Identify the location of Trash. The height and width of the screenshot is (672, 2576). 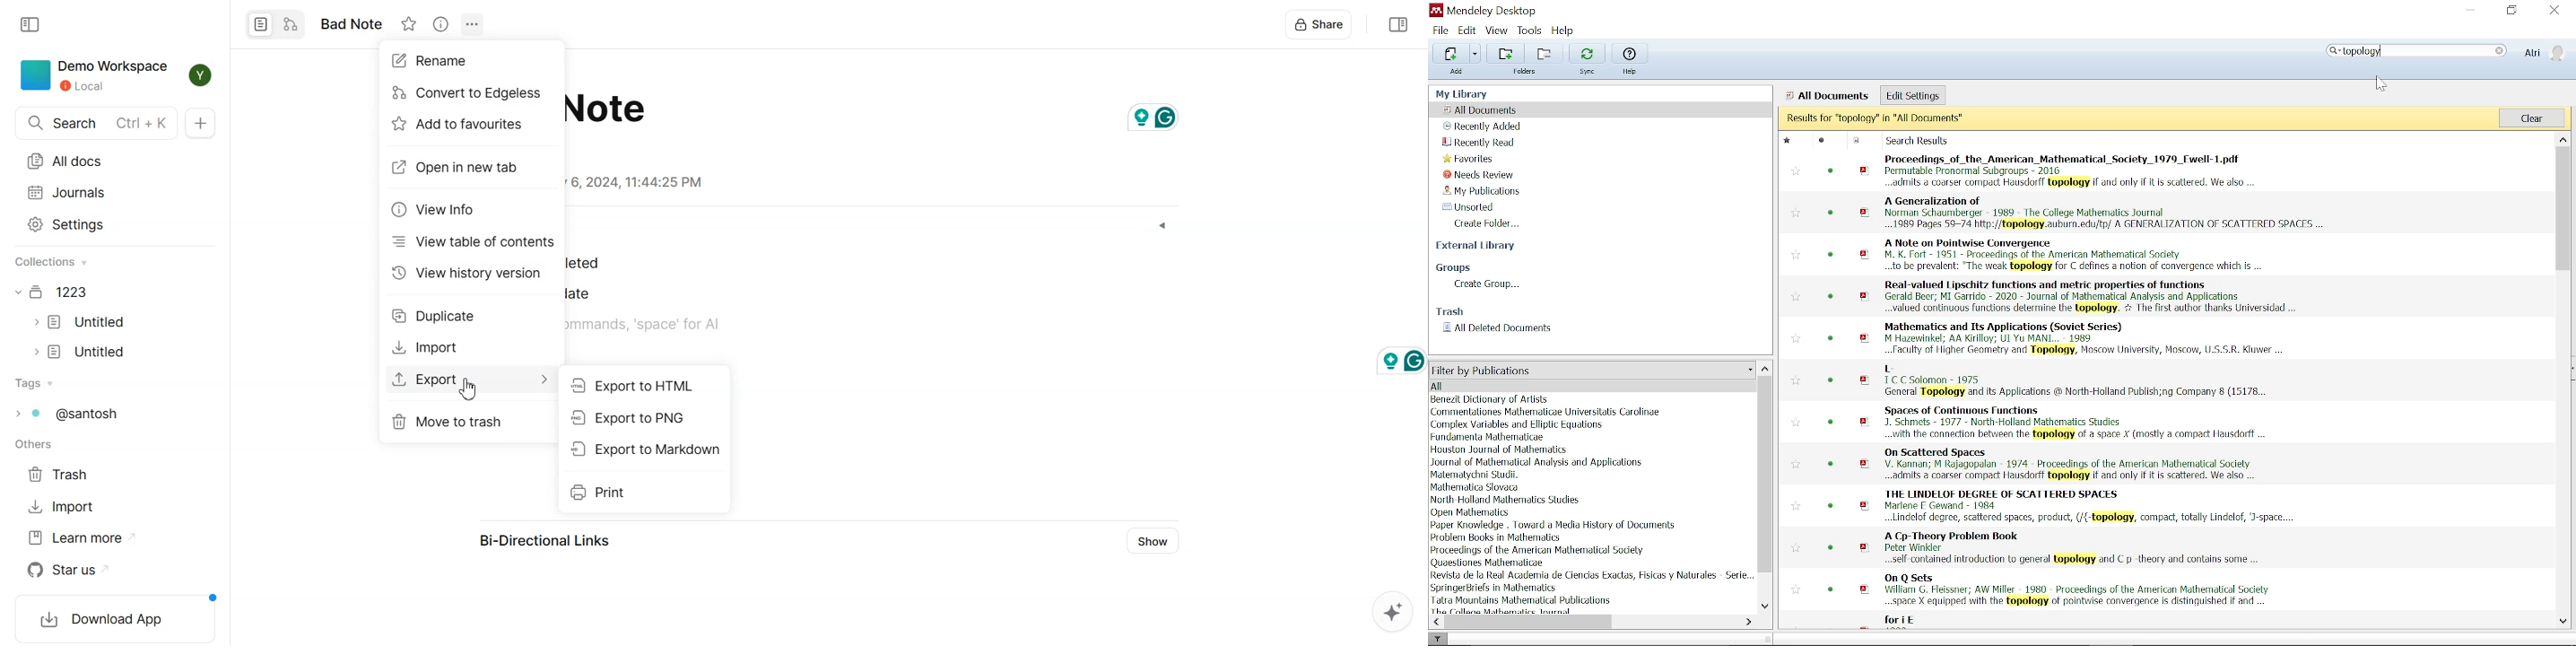
(1449, 311).